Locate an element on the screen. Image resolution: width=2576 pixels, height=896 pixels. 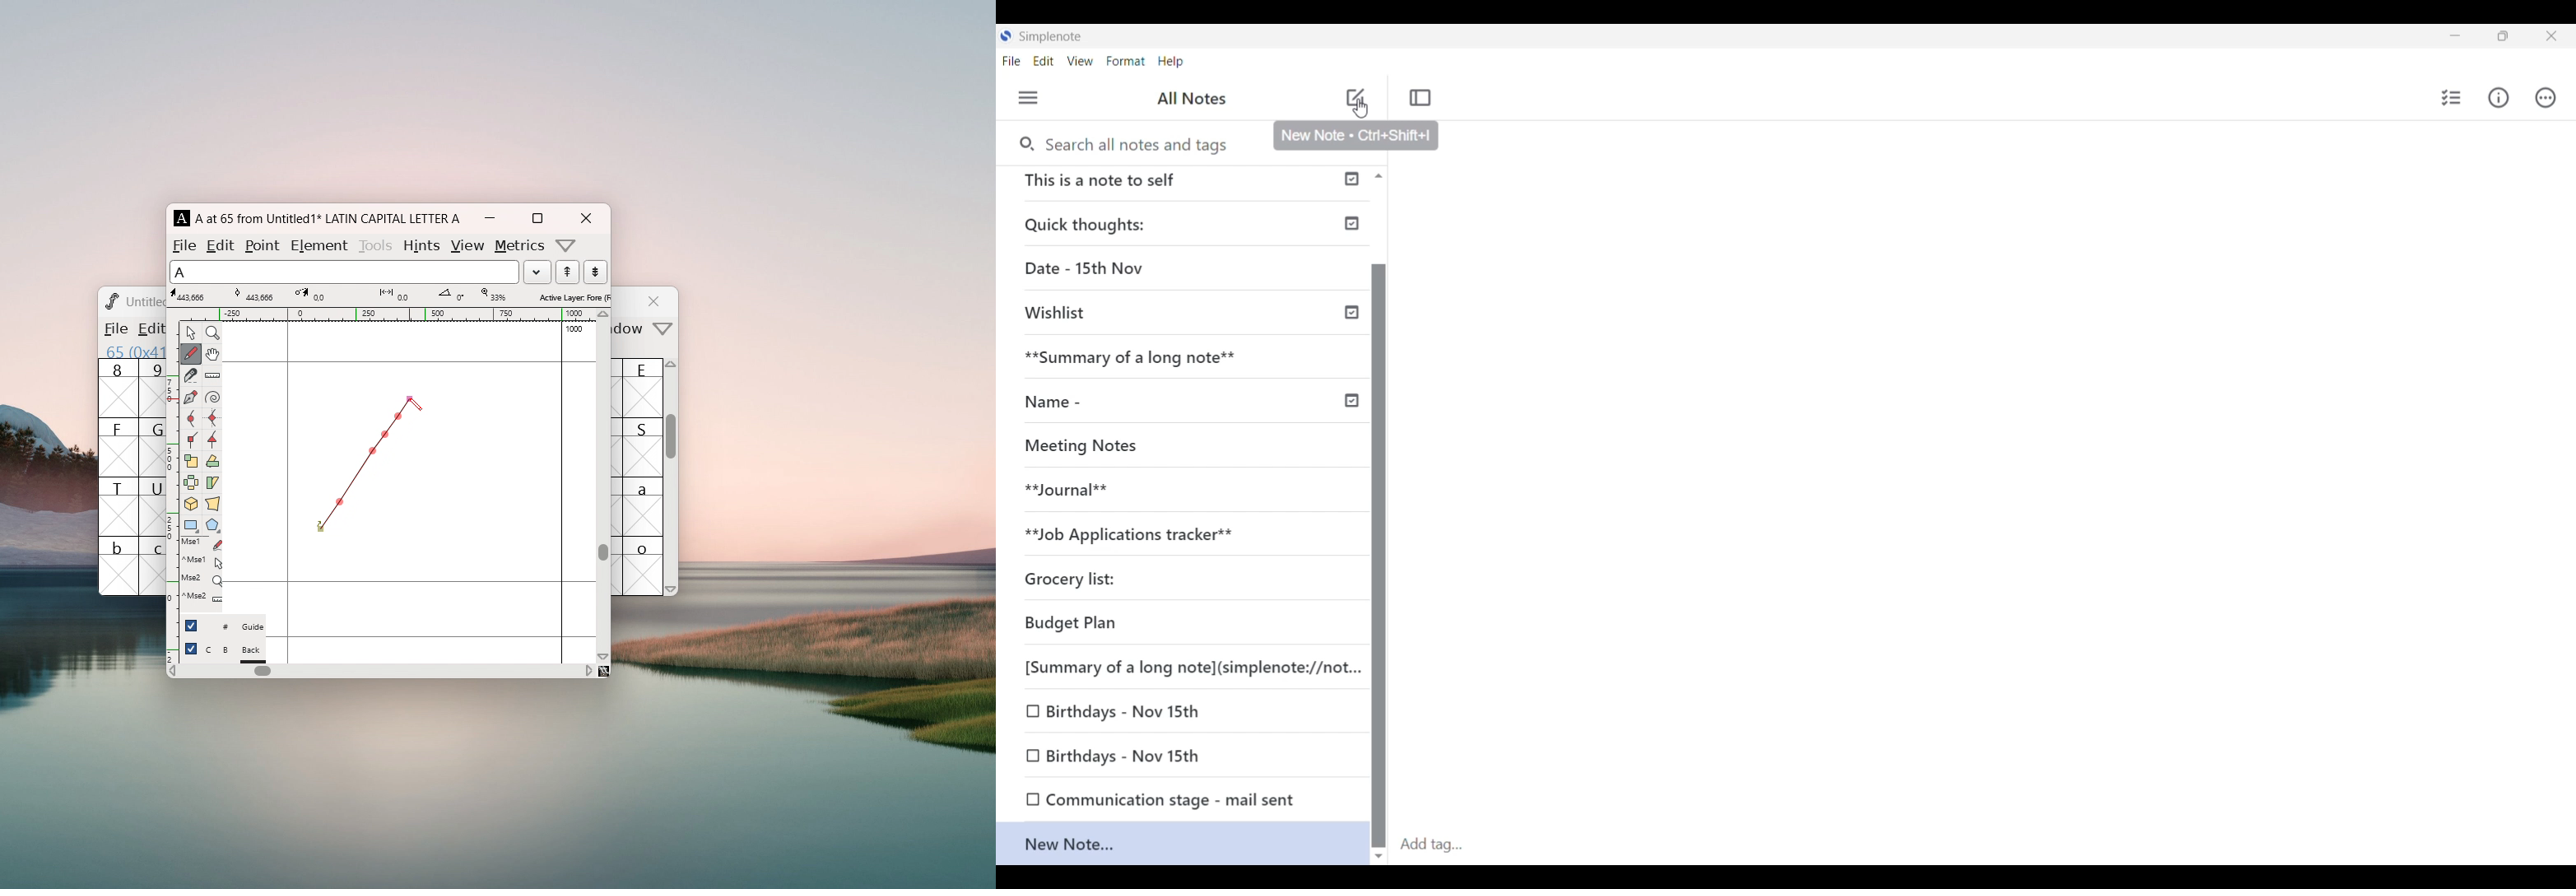
add a curve point is located at coordinates (190, 419).